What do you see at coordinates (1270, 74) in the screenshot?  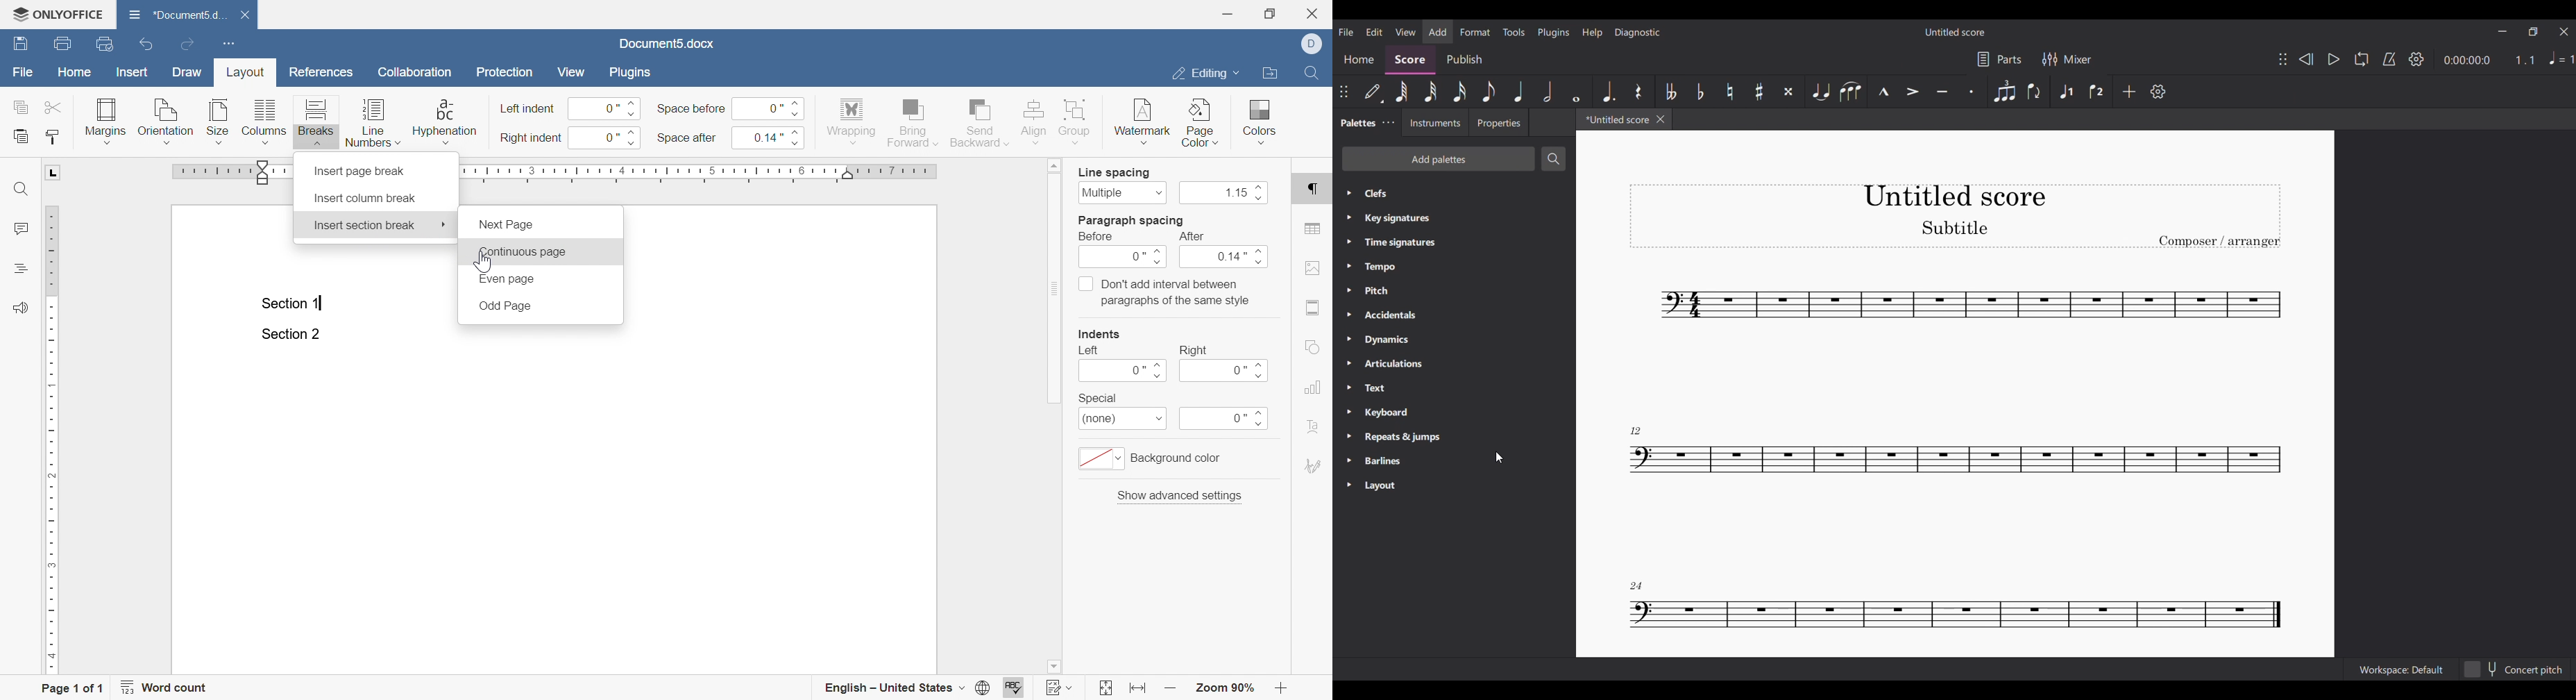 I see `open file location` at bounding box center [1270, 74].